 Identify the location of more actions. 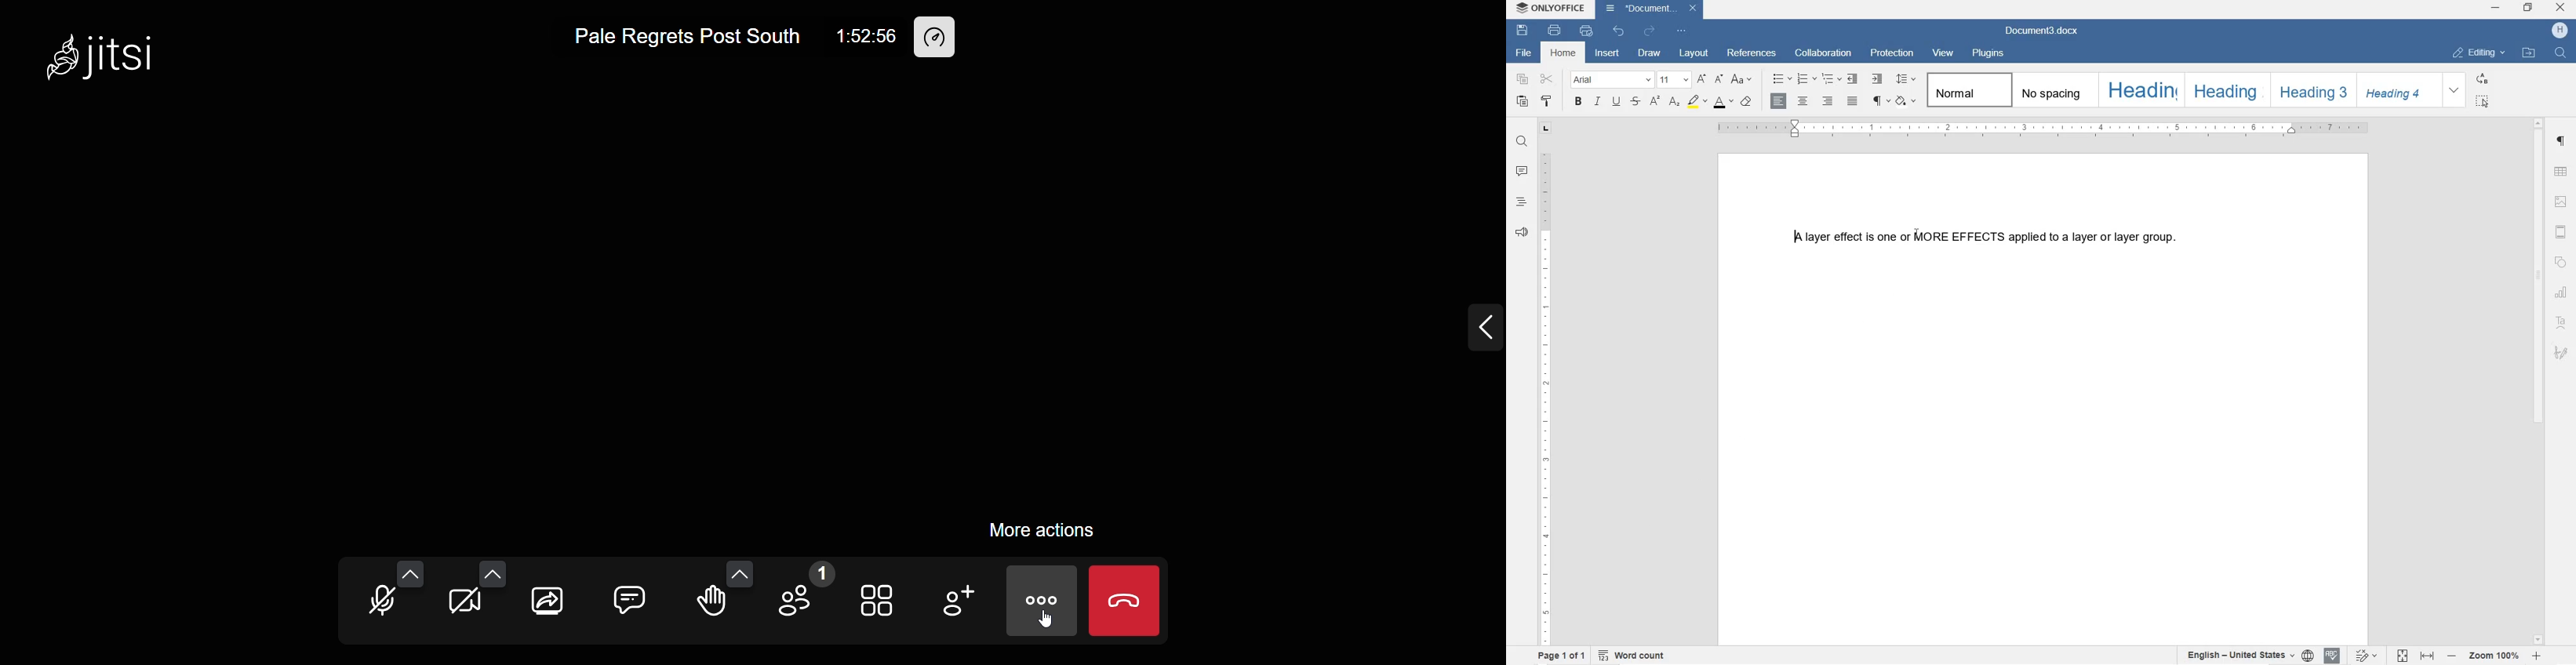
(1036, 527).